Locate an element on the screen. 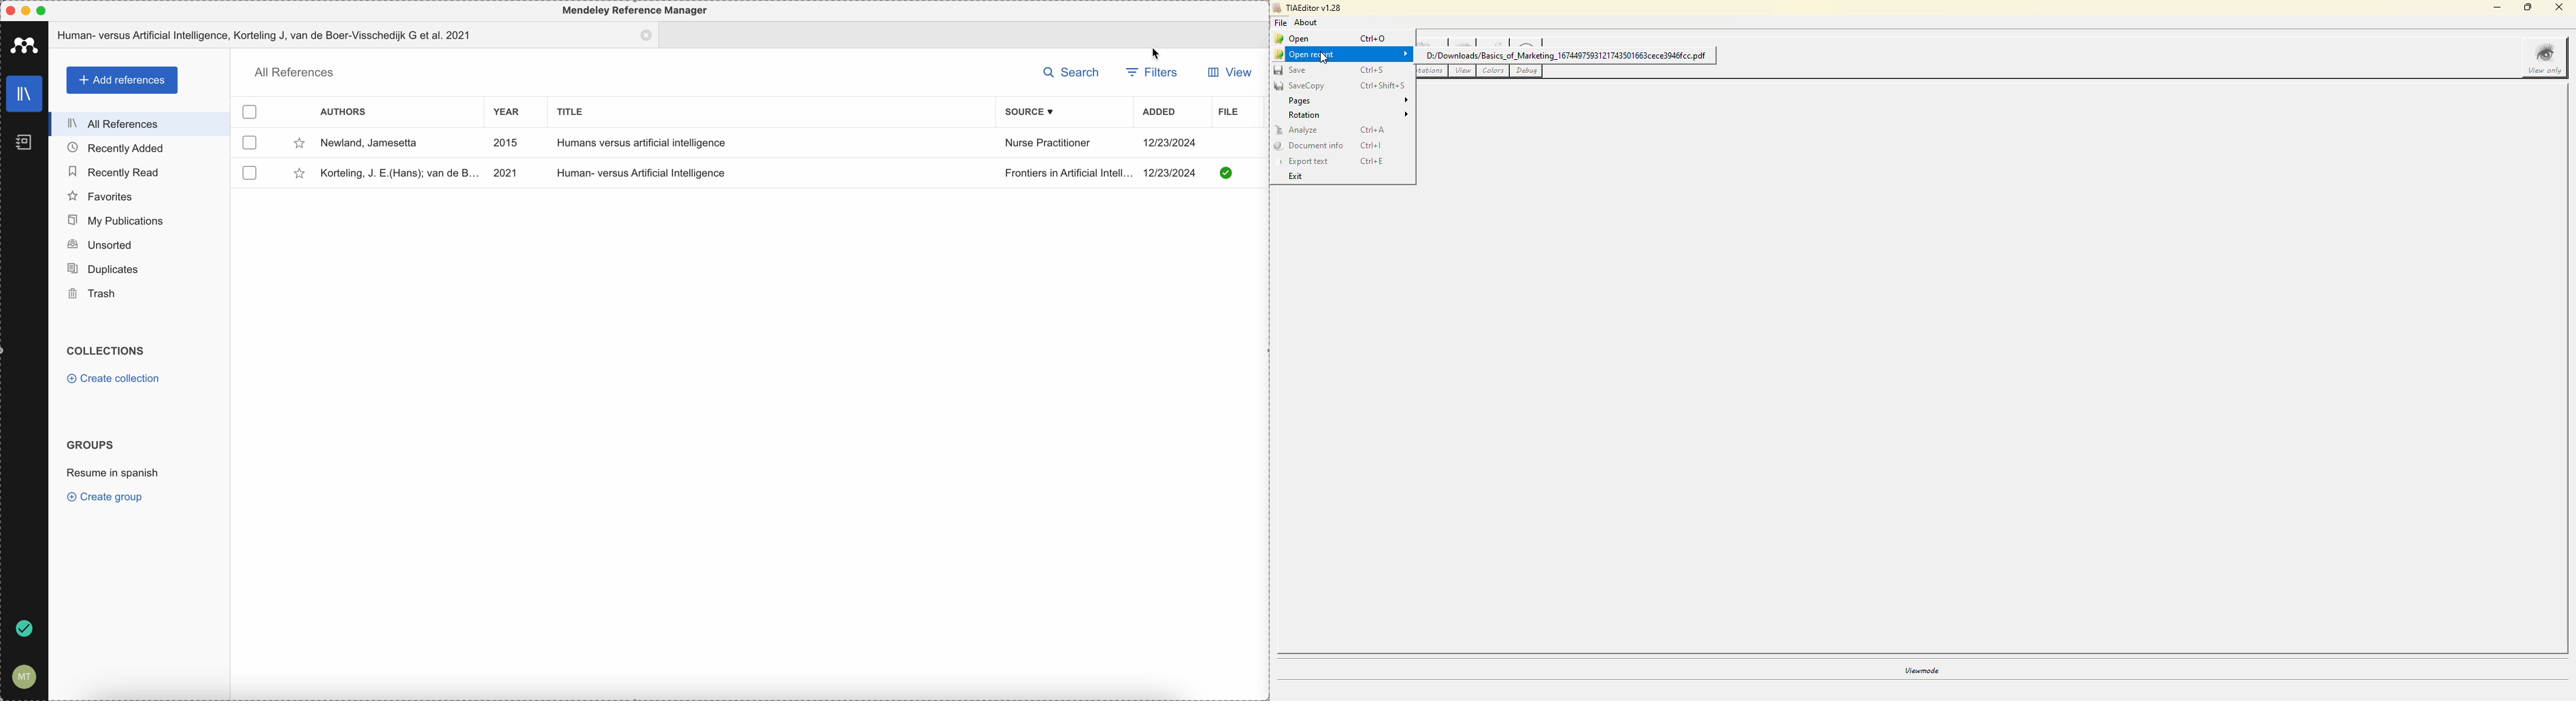 The width and height of the screenshot is (2576, 728). 2015 is located at coordinates (507, 143).